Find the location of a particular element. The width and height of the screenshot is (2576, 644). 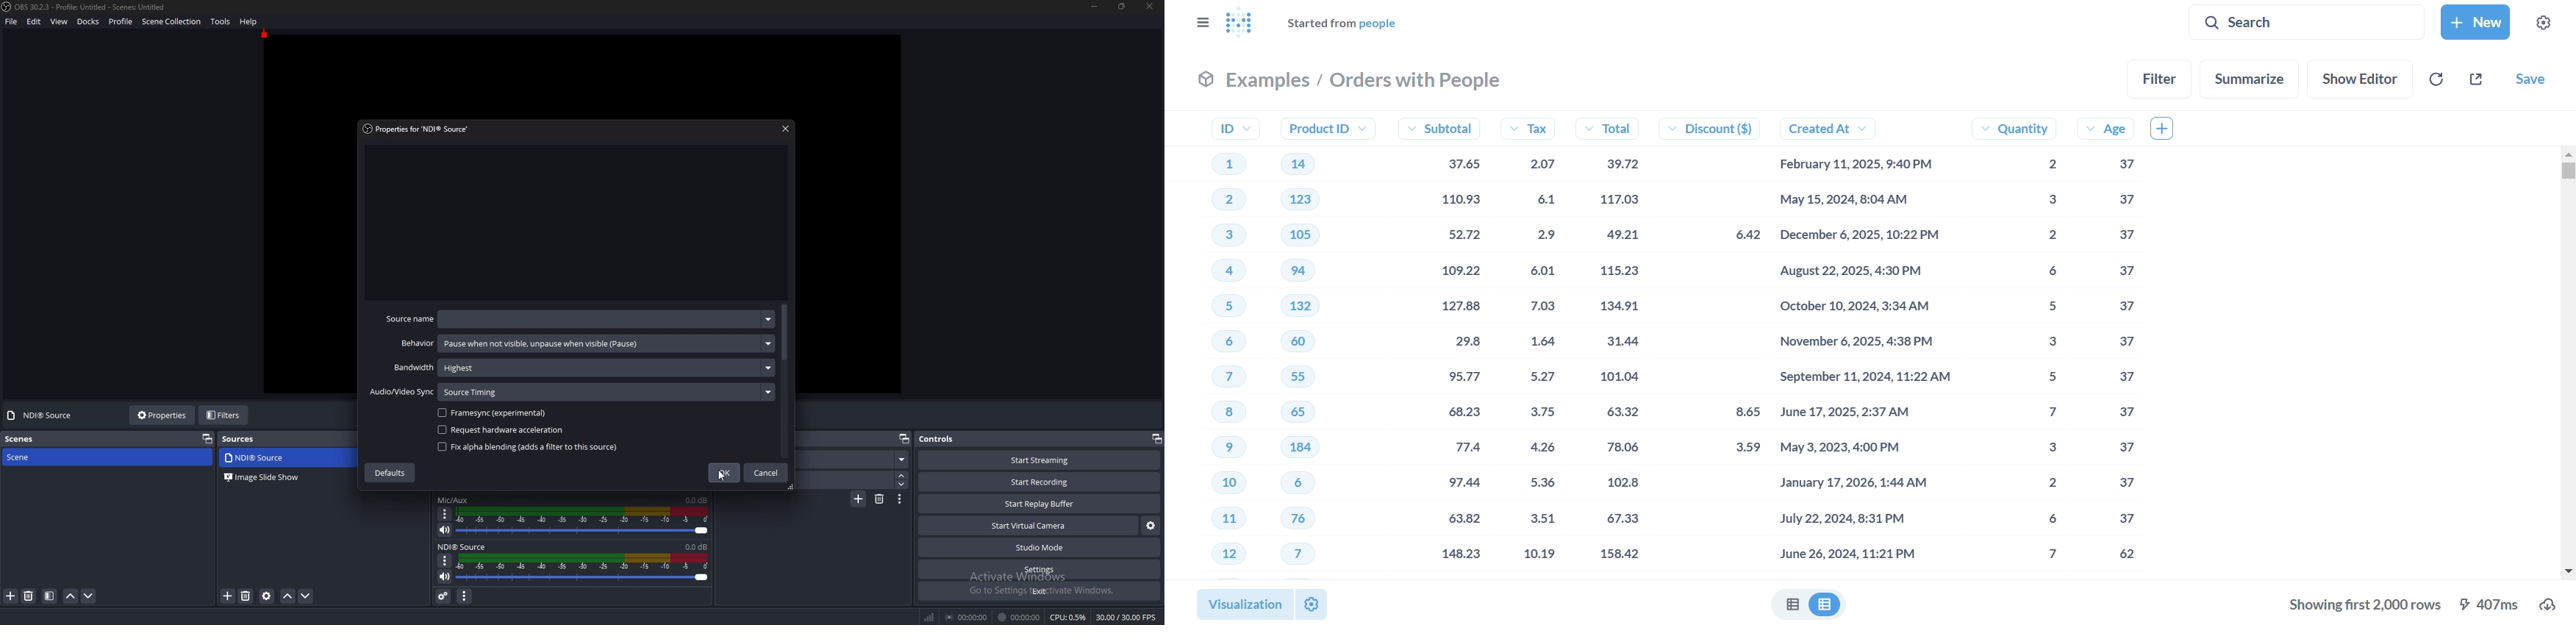

discount is located at coordinates (1723, 347).